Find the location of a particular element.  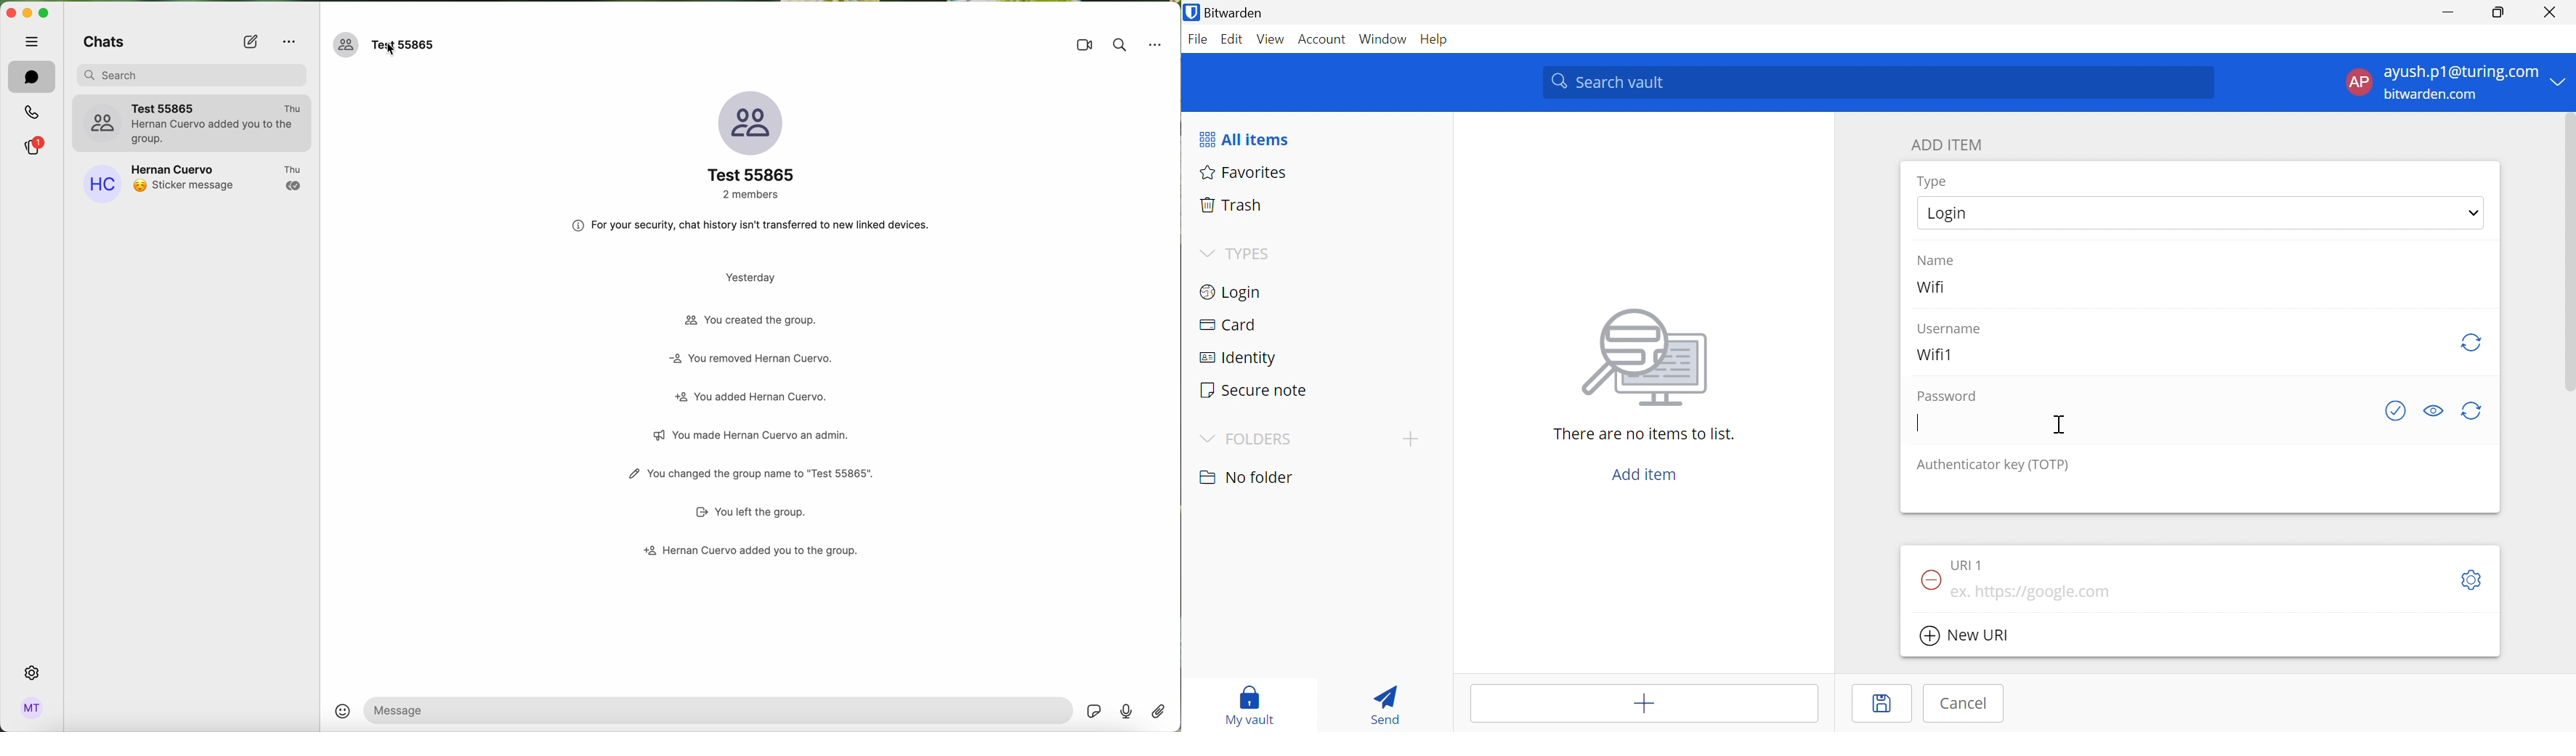

Add item is located at coordinates (1645, 474).